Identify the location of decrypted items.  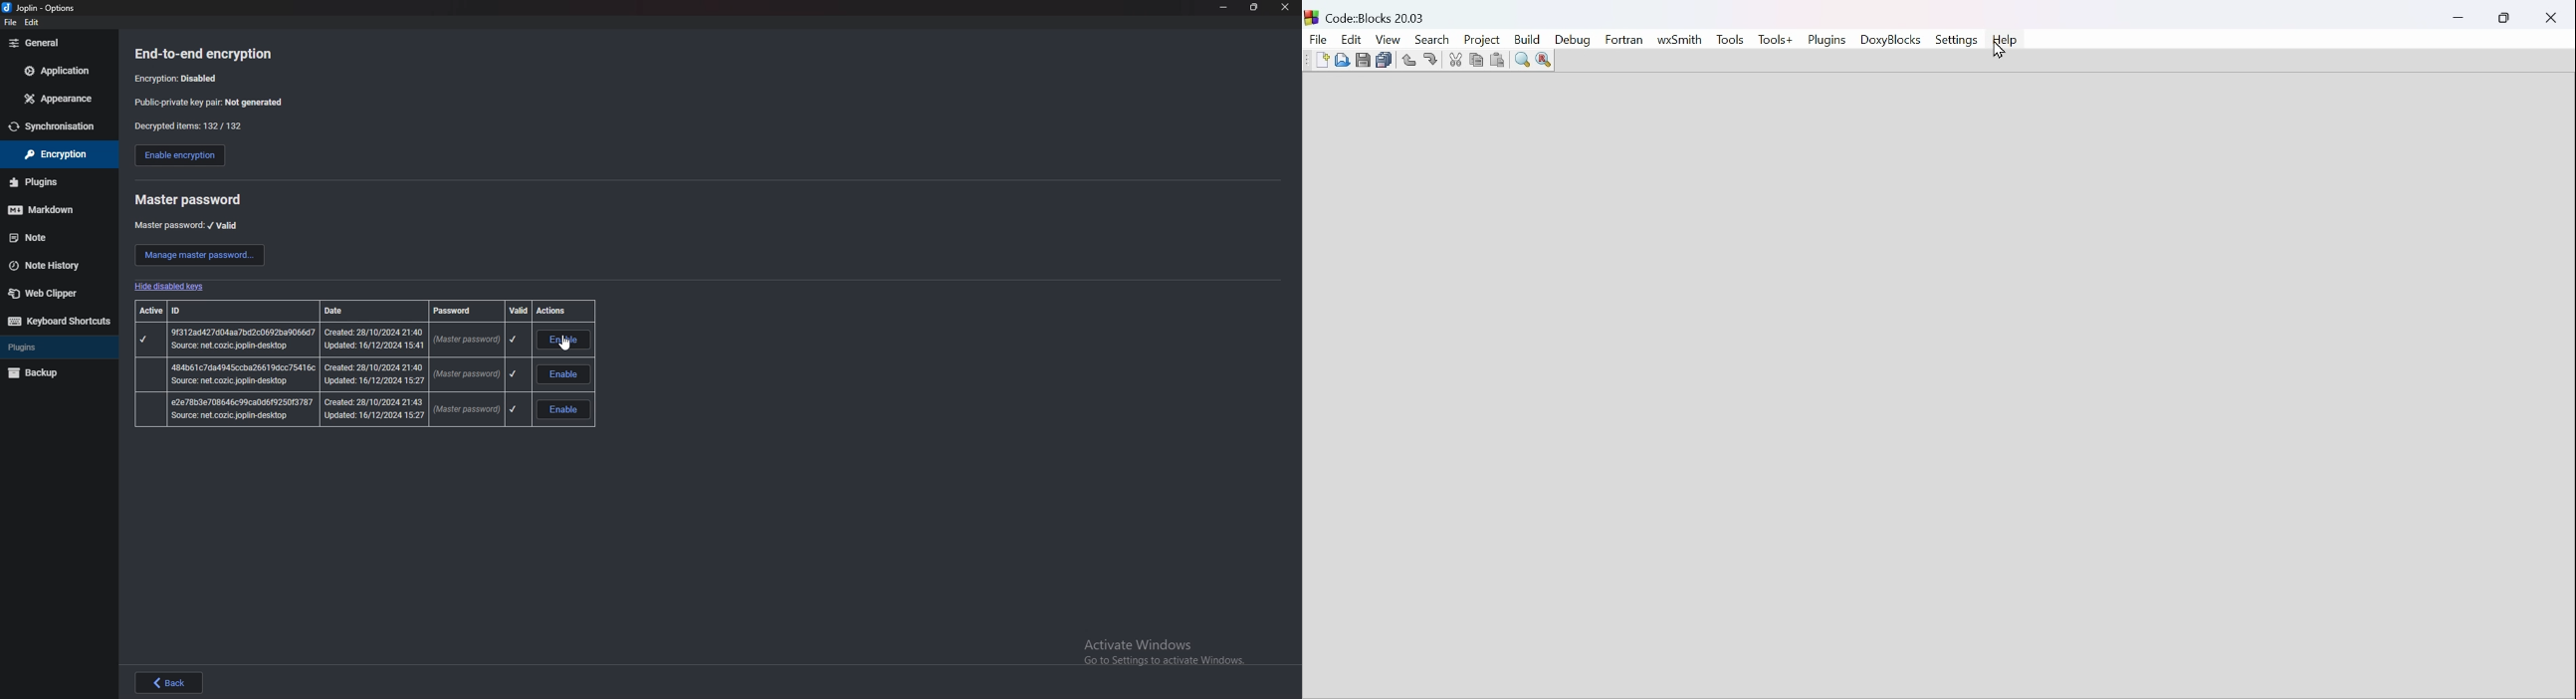
(194, 126).